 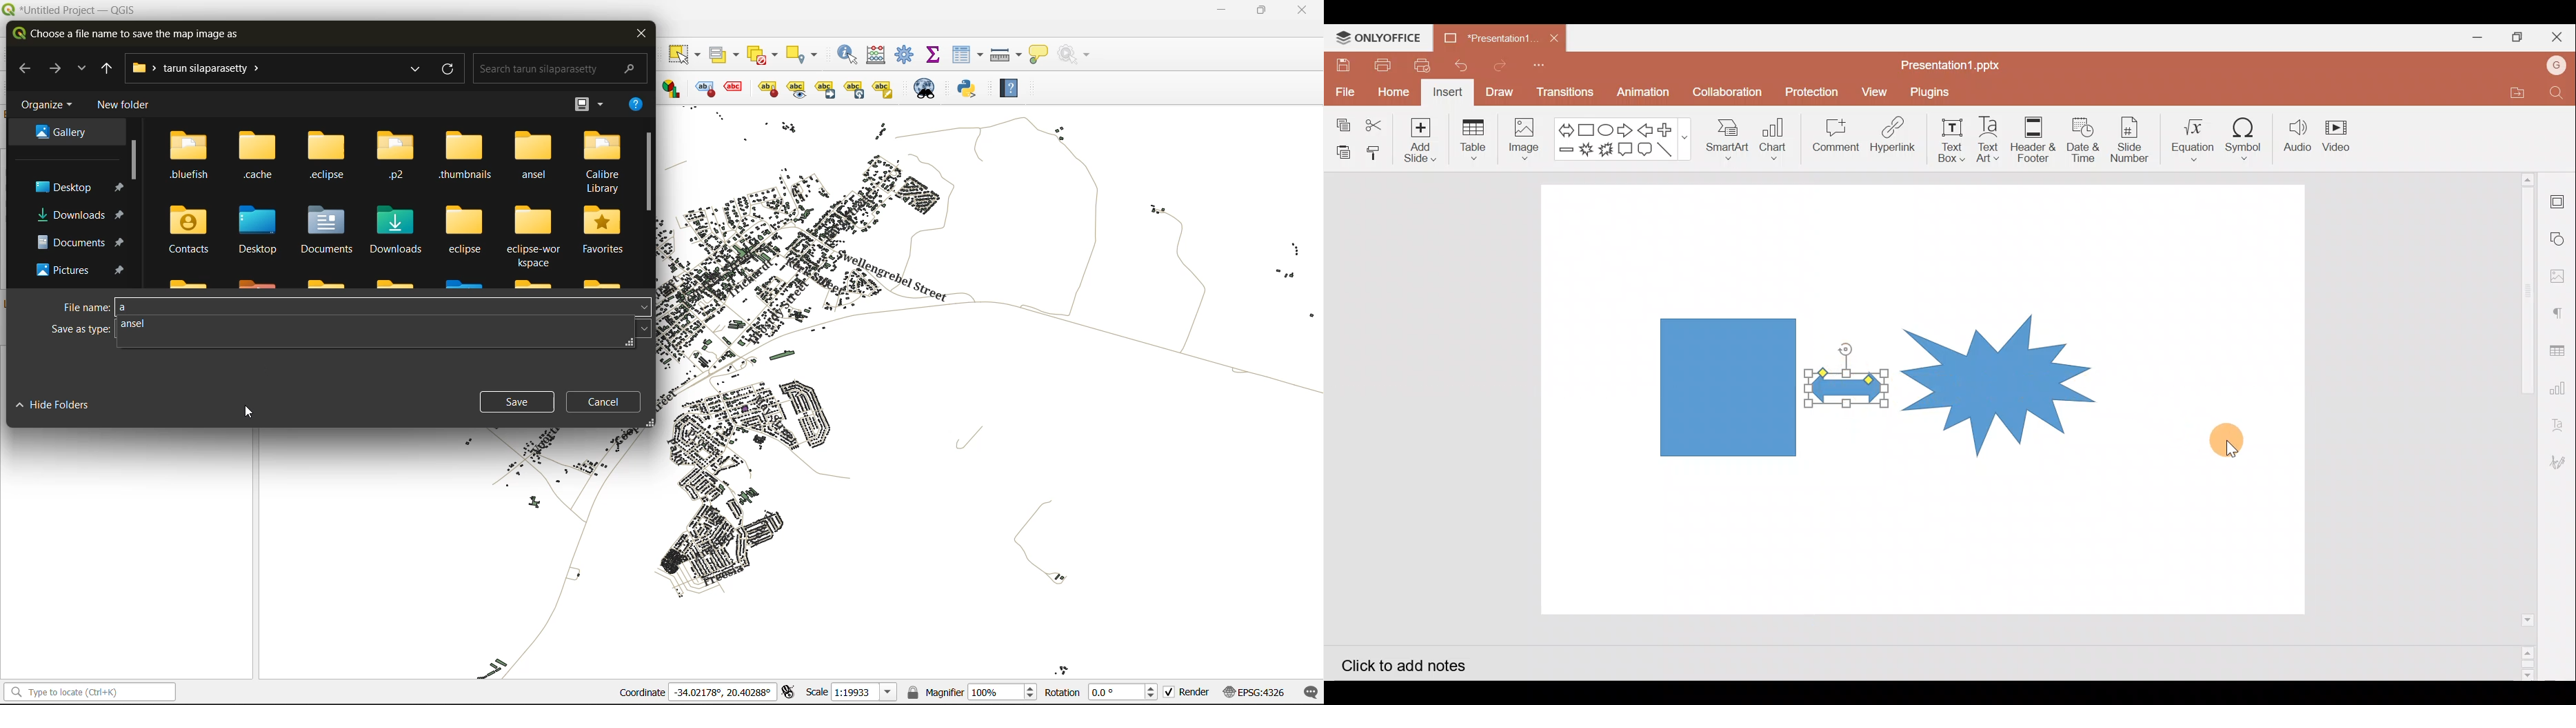 What do you see at coordinates (2557, 67) in the screenshot?
I see `Account name` at bounding box center [2557, 67].